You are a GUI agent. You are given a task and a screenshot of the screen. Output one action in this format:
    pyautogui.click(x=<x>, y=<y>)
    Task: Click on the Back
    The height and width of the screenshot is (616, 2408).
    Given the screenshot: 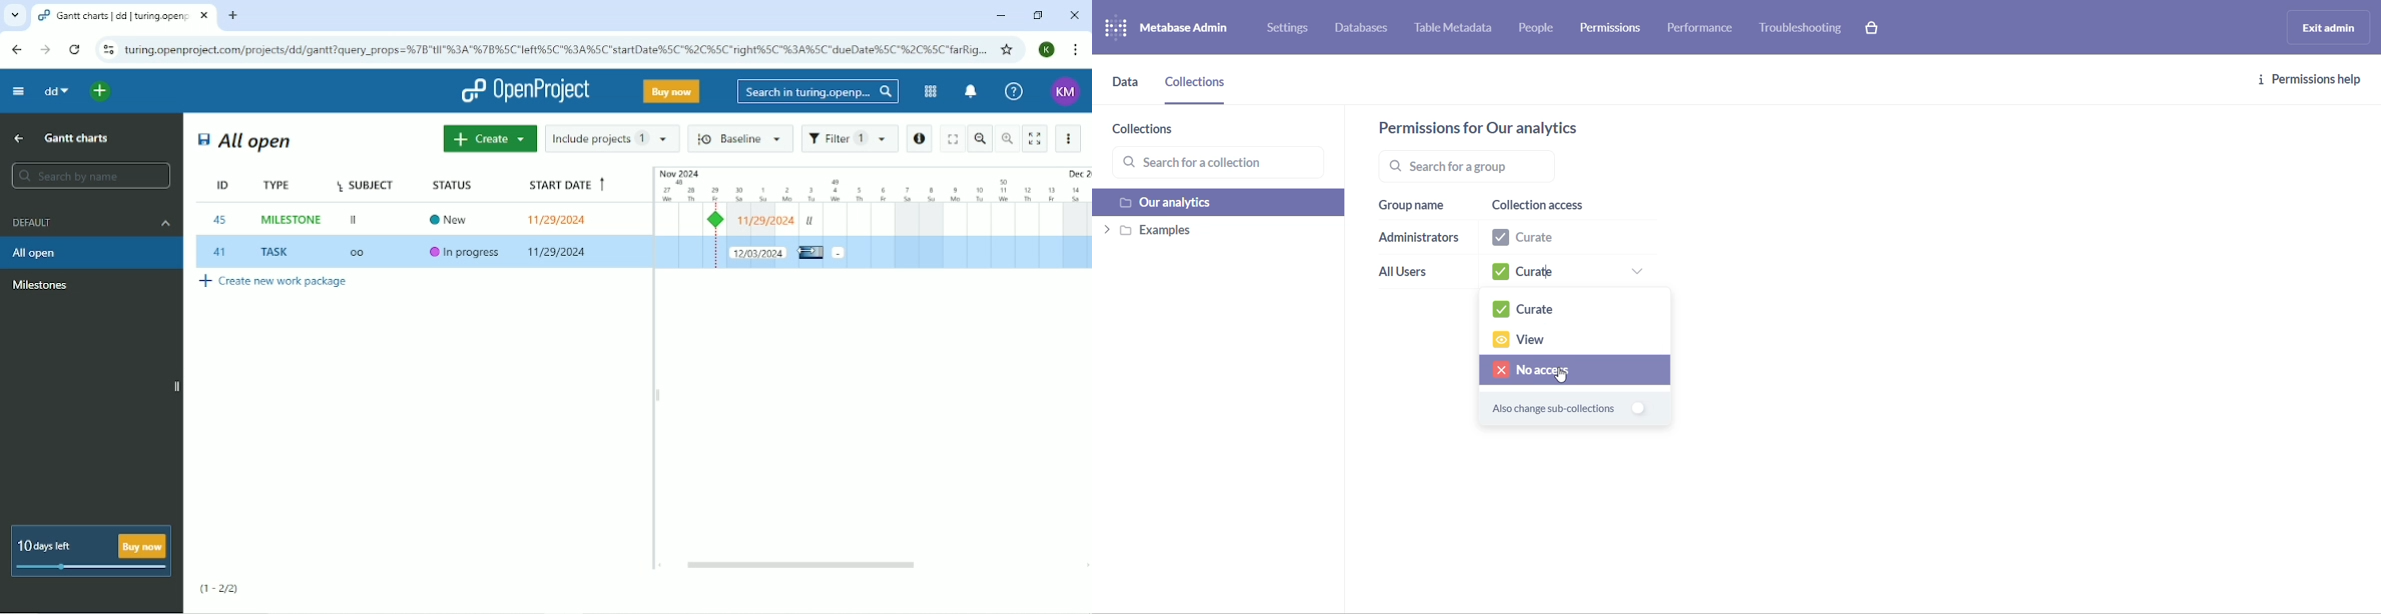 What is the action you would take?
    pyautogui.click(x=18, y=49)
    